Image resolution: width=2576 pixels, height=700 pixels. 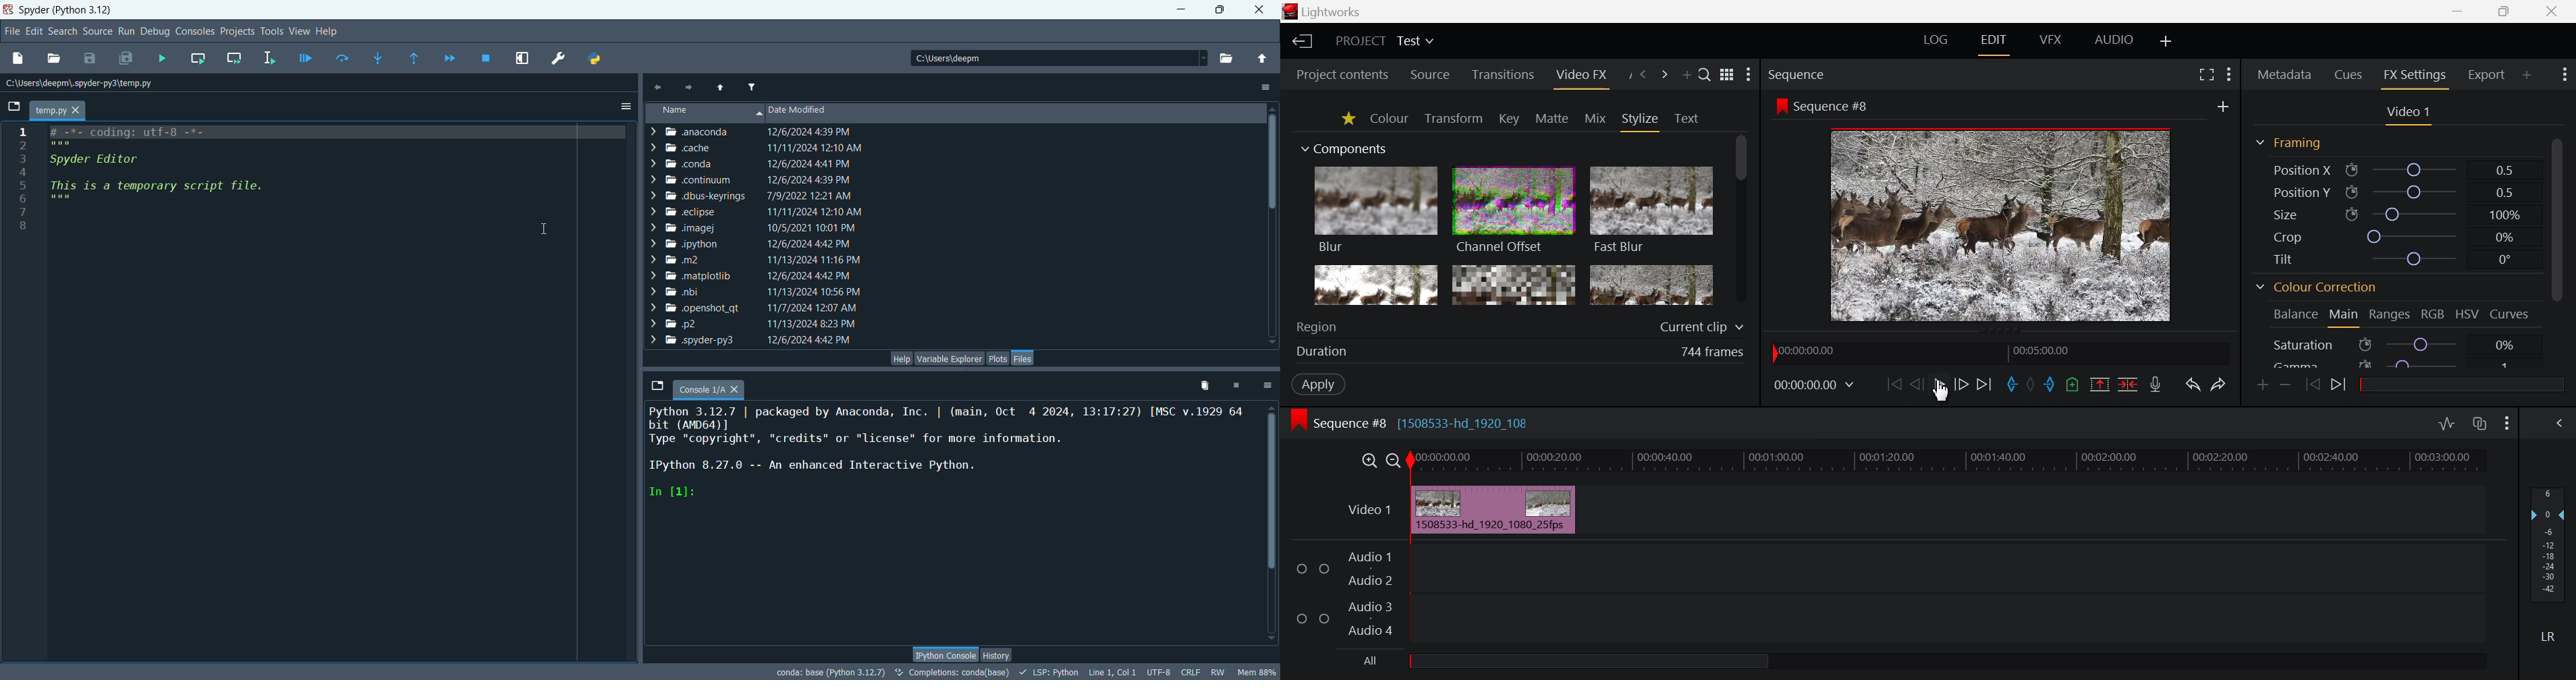 I want to click on logo, so click(x=9, y=10).